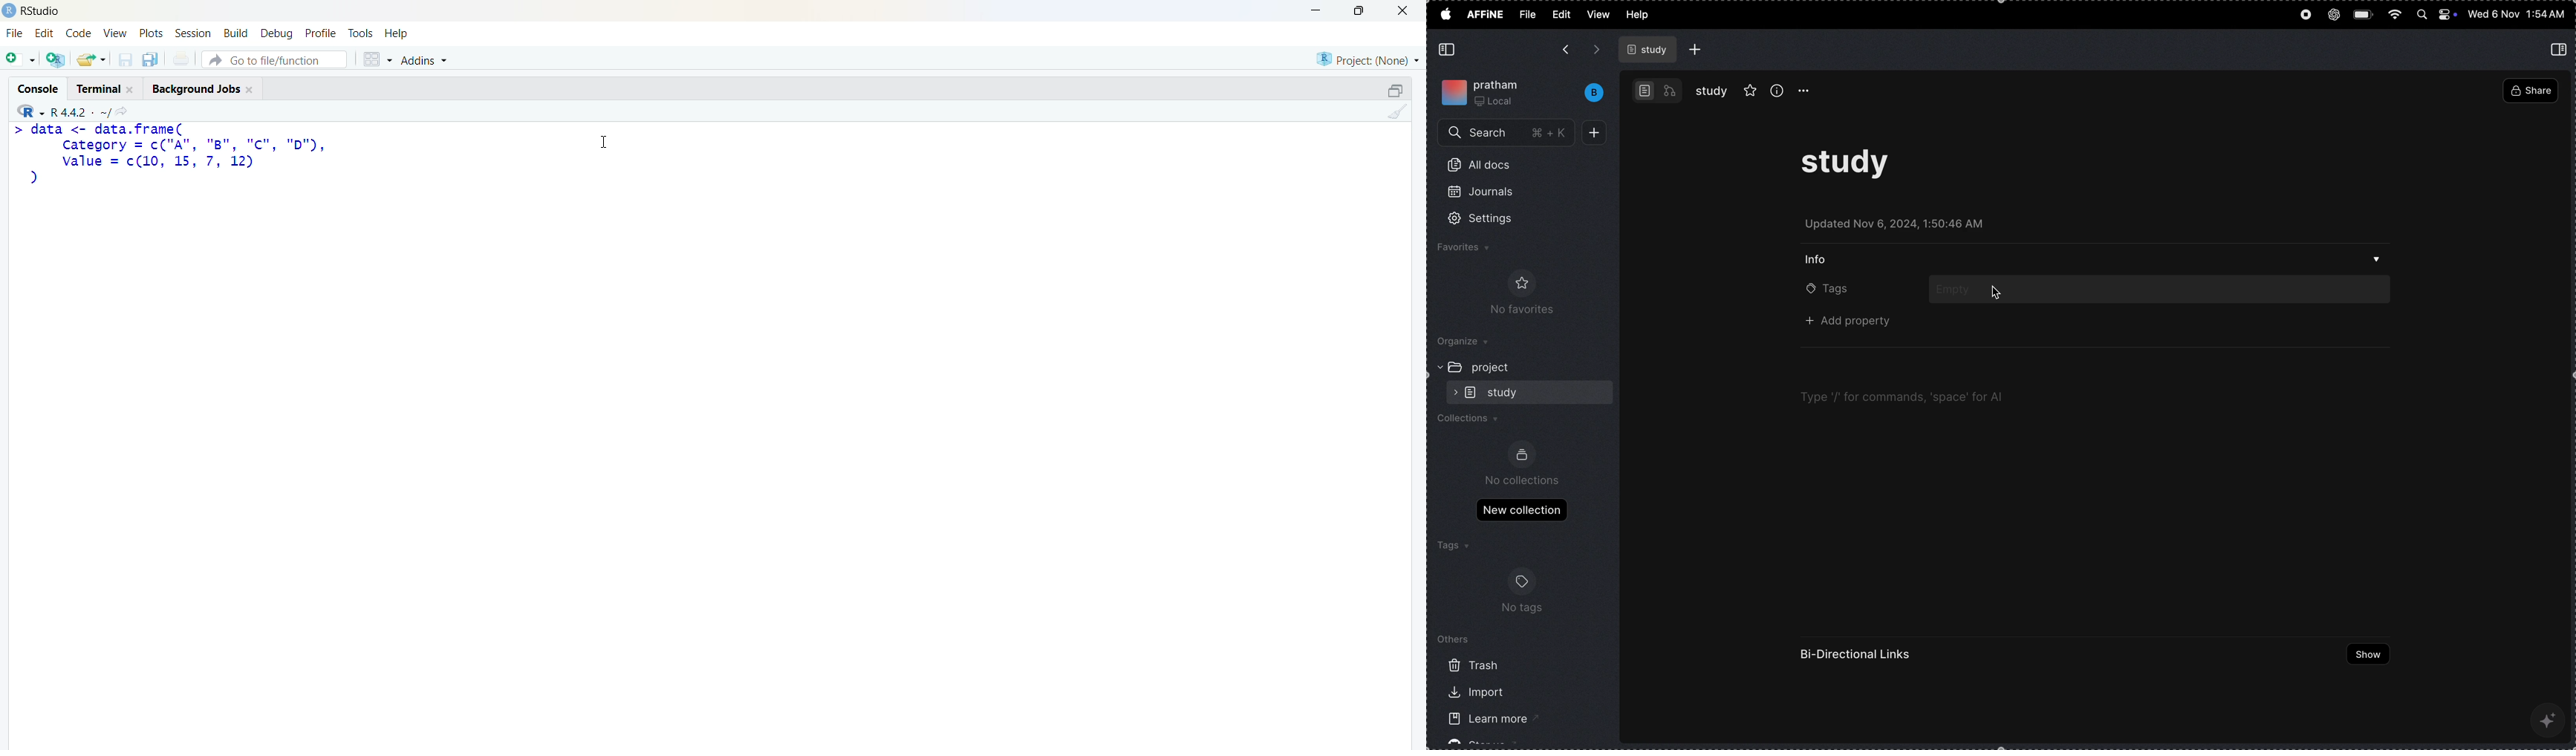 This screenshot has width=2576, height=756. Describe the element at coordinates (126, 111) in the screenshot. I see `go to directiory` at that location.